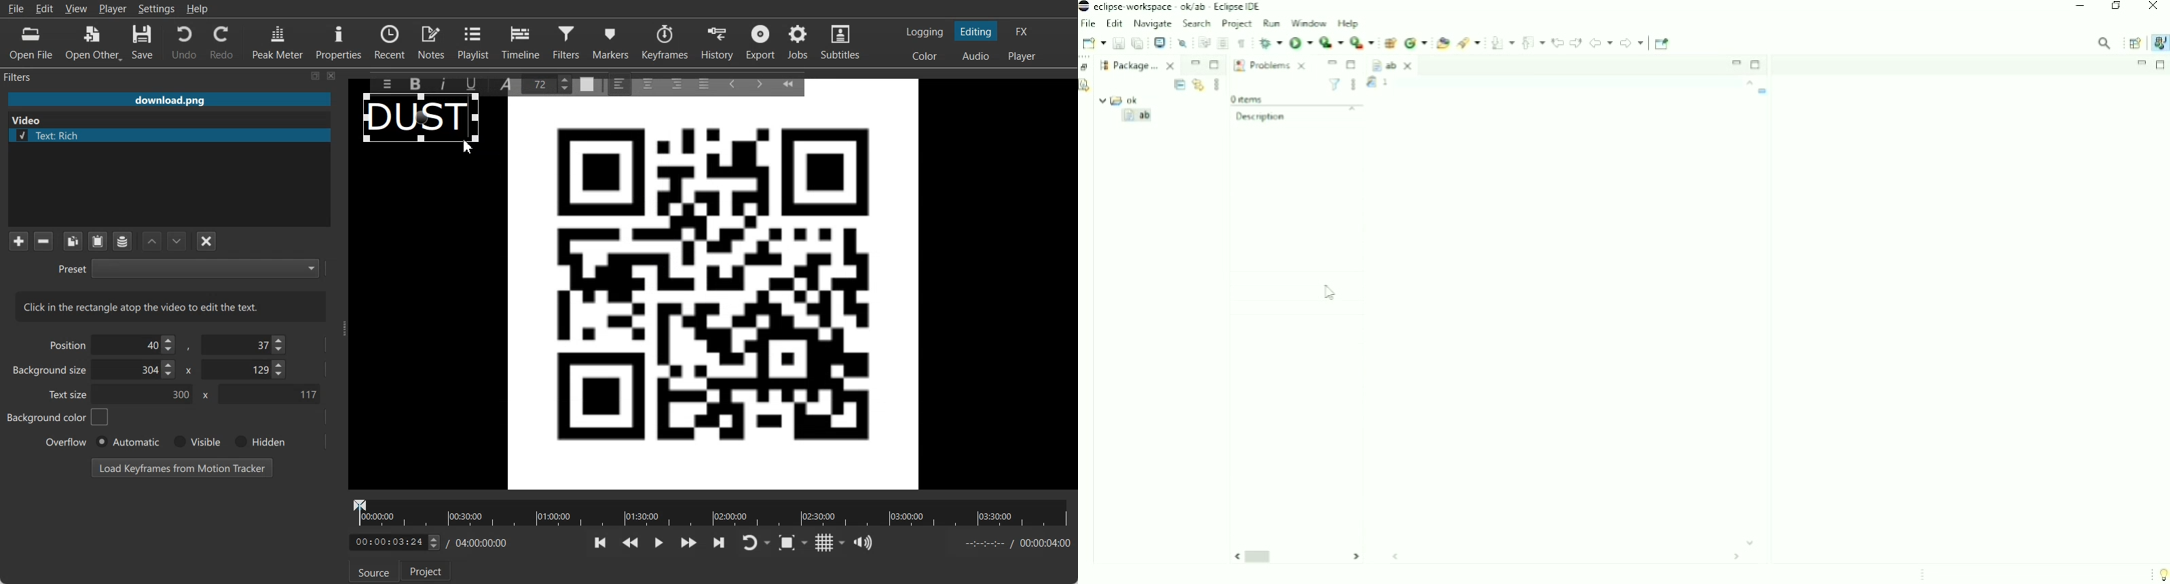 This screenshot has height=588, width=2184. Describe the element at coordinates (152, 242) in the screenshot. I see `Move Filter up` at that location.